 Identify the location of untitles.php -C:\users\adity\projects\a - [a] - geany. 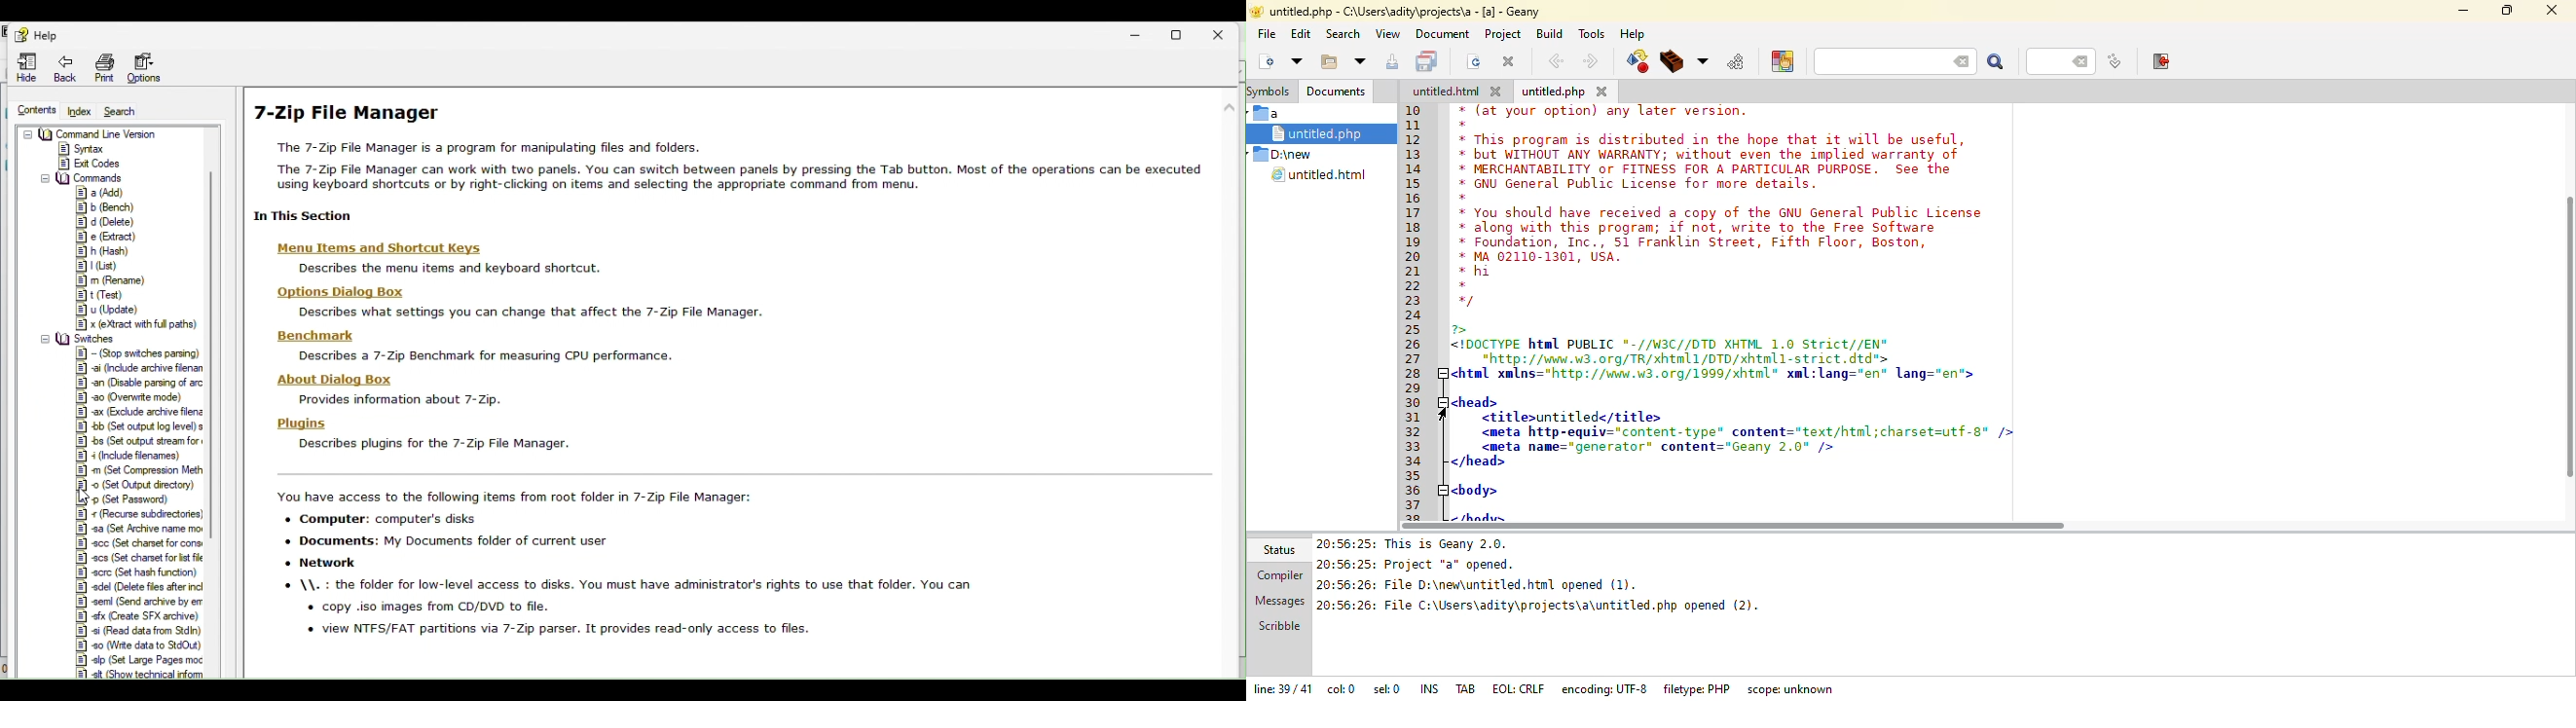
(1427, 13).